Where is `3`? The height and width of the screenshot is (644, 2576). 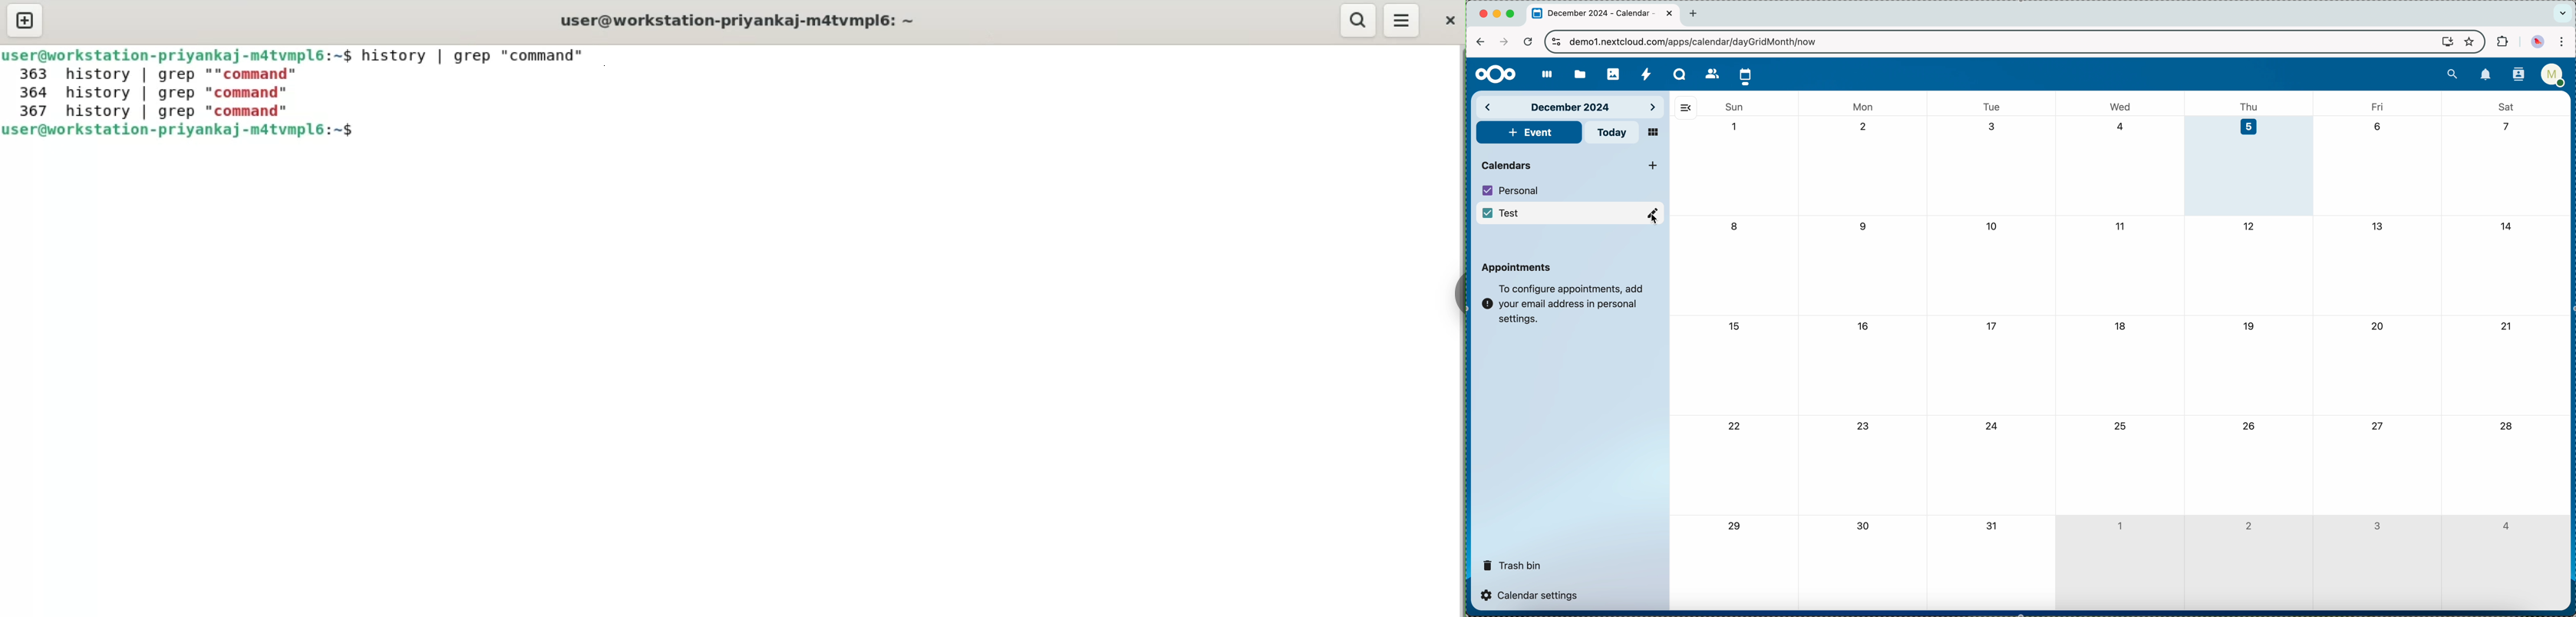 3 is located at coordinates (2377, 527).